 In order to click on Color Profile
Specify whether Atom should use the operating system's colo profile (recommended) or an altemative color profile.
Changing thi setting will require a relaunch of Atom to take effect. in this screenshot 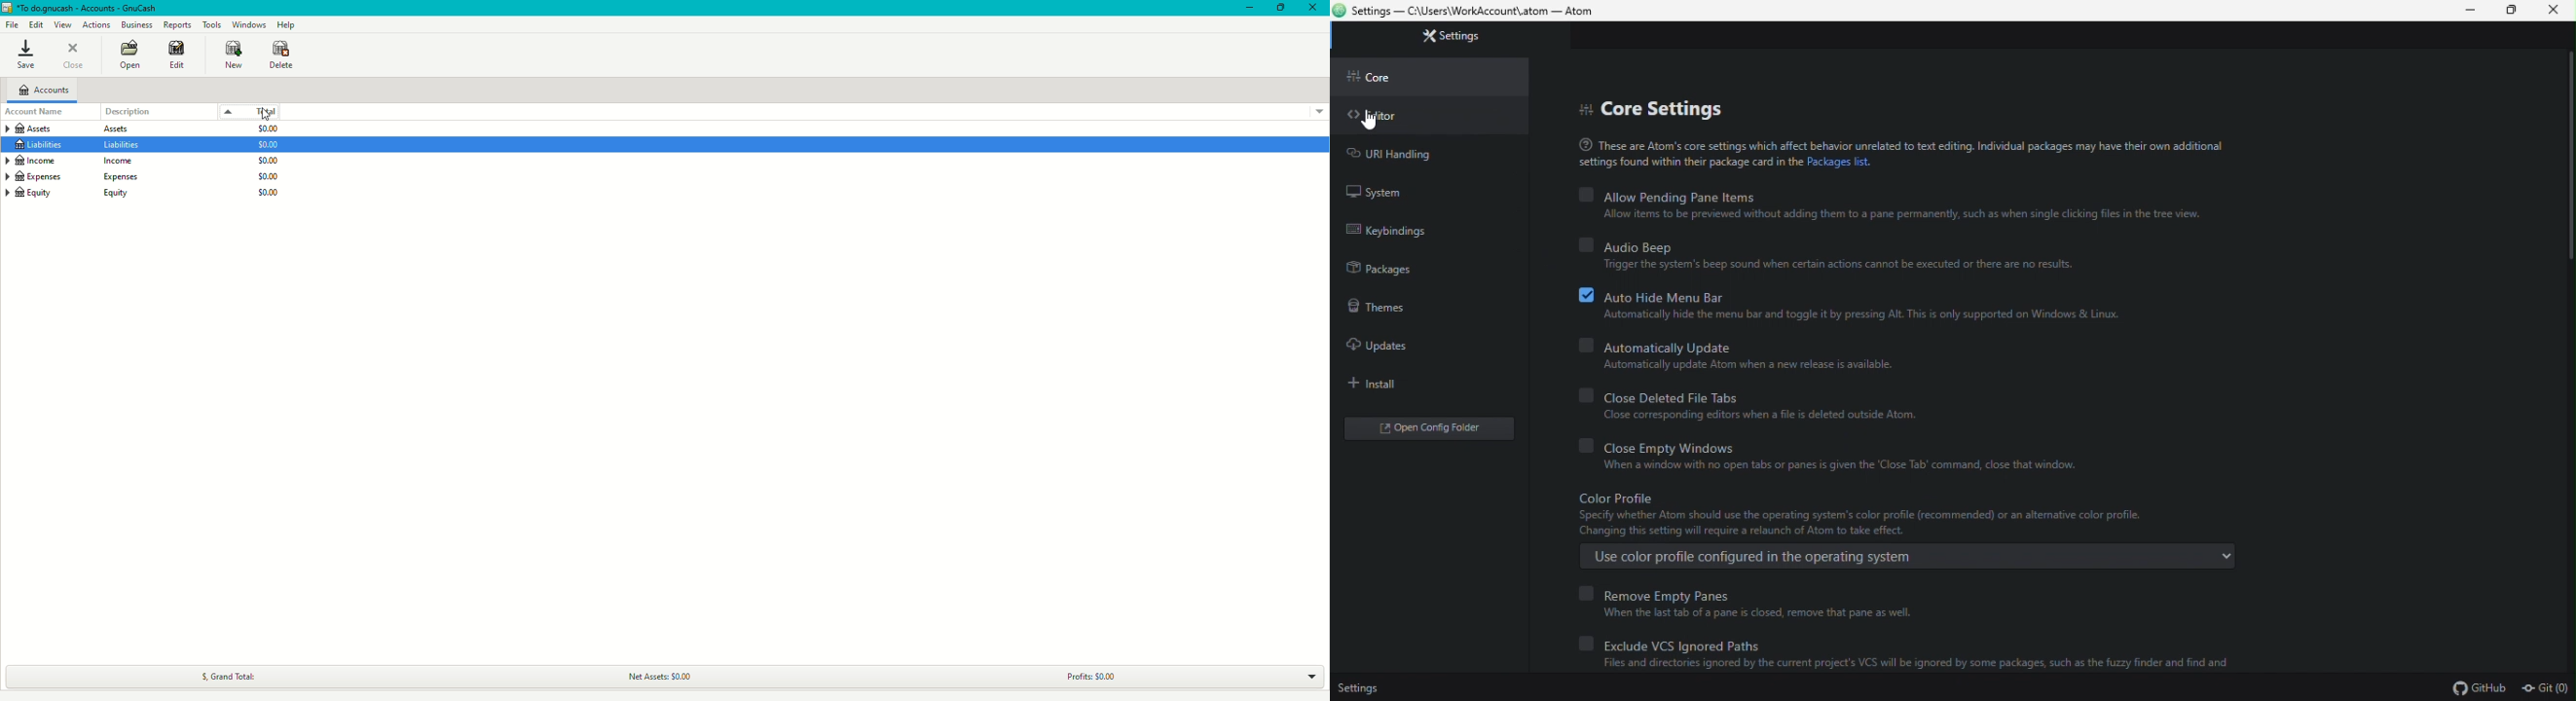, I will do `click(1875, 512)`.